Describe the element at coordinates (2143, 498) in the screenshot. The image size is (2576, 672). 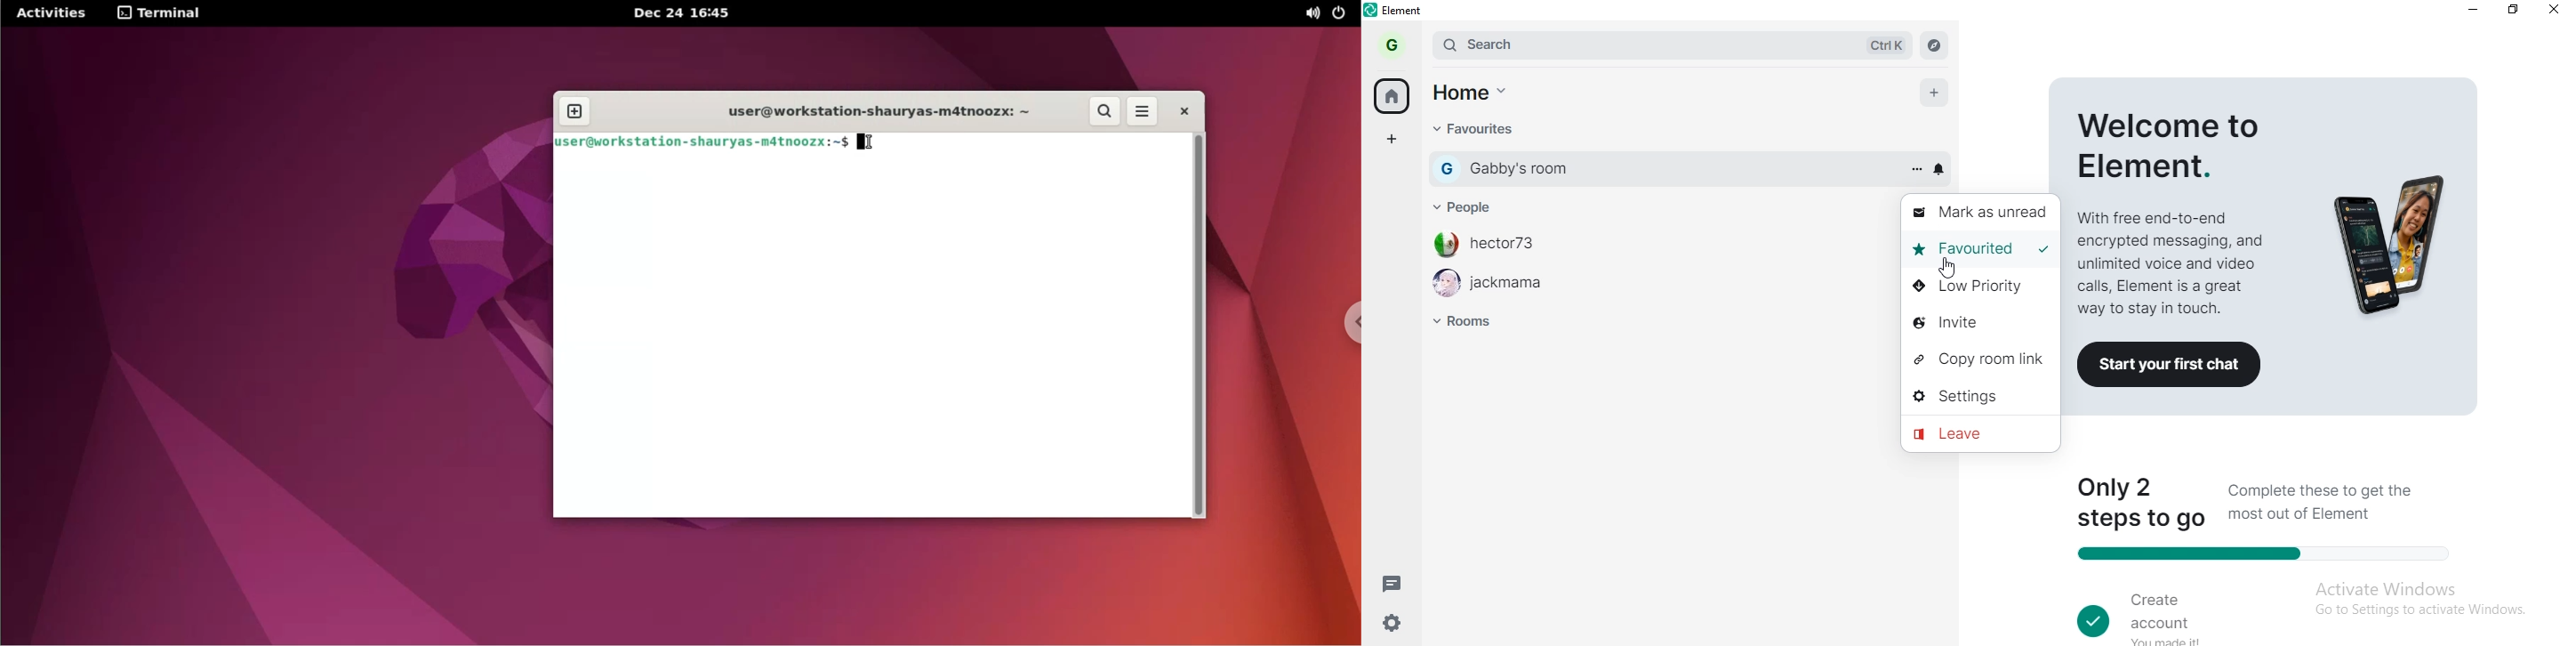
I see `only 2 steps to go` at that location.